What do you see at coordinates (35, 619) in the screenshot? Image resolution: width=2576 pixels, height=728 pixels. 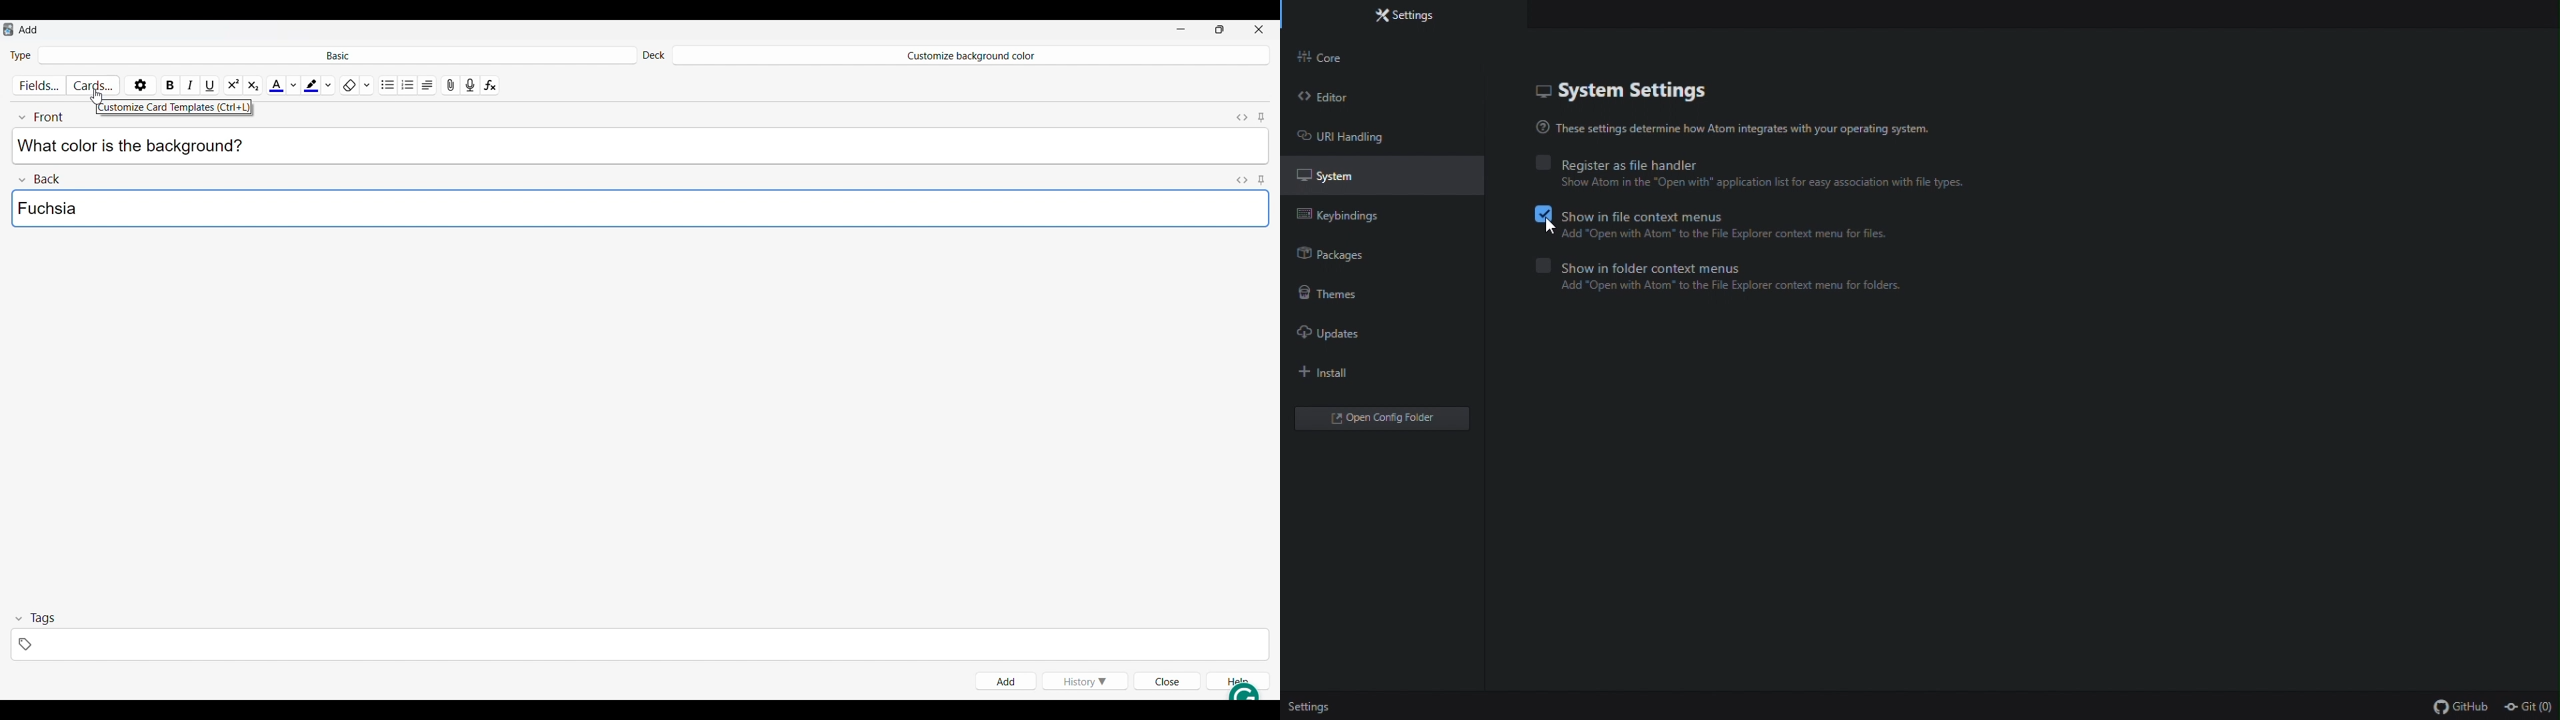 I see `Collapse tags` at bounding box center [35, 619].